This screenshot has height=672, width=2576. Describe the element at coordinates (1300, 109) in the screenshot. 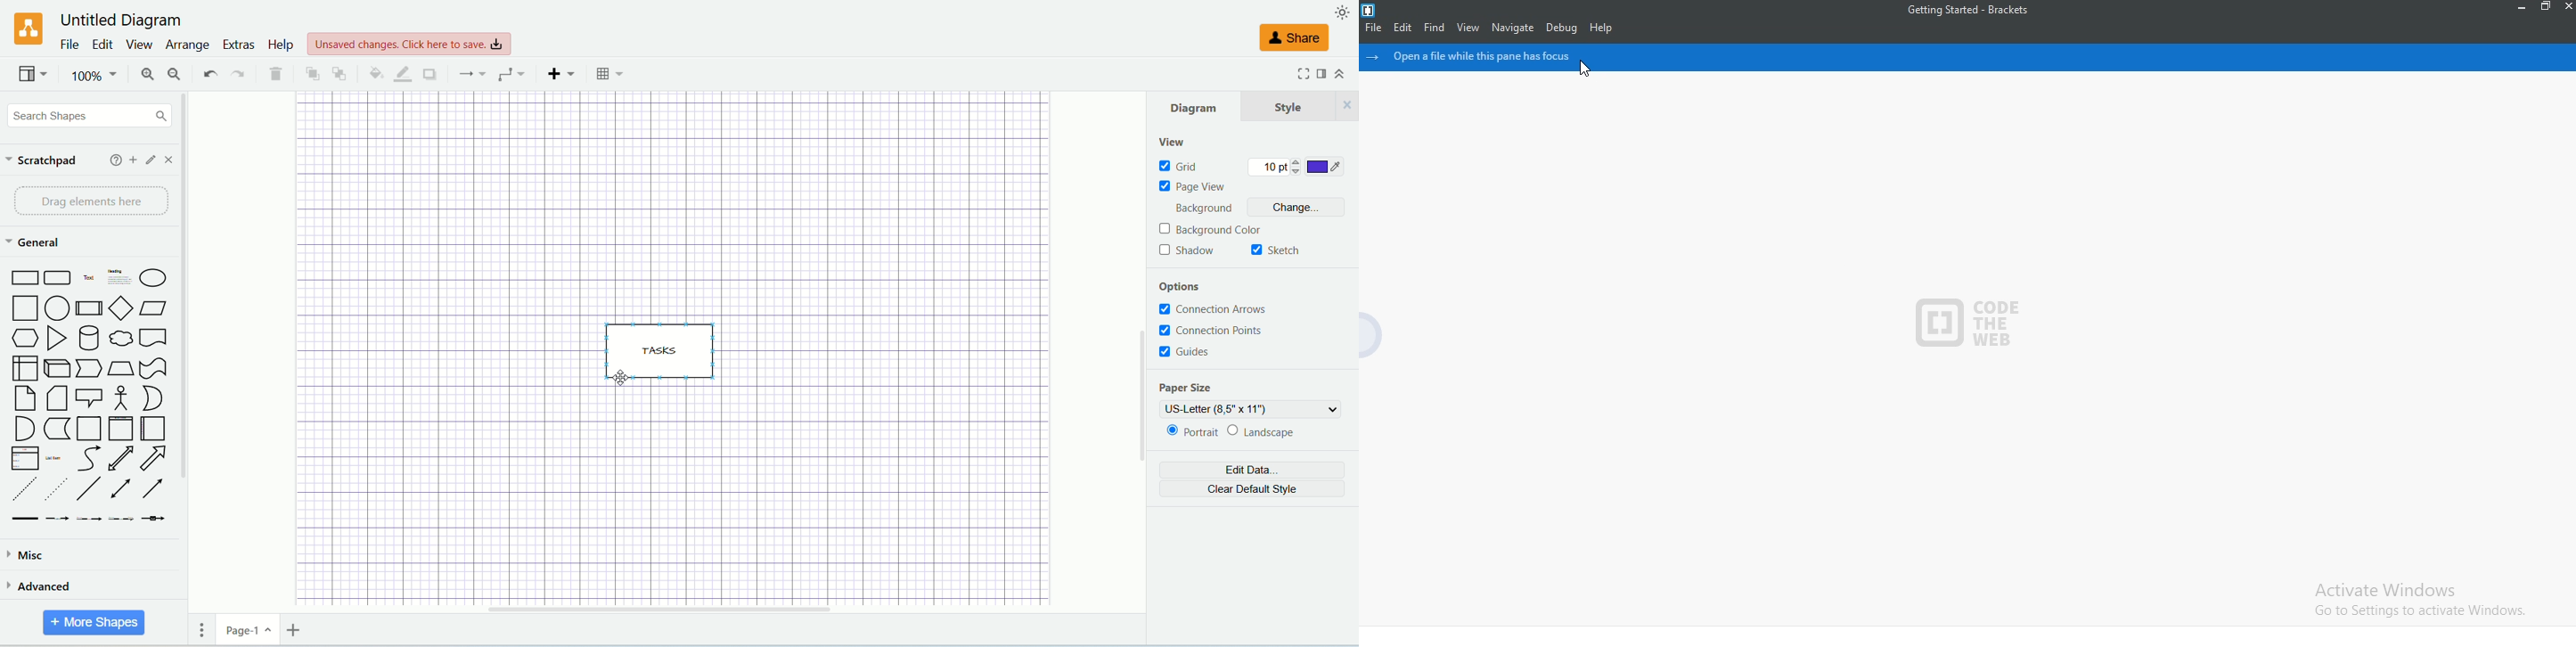

I see `style` at that location.